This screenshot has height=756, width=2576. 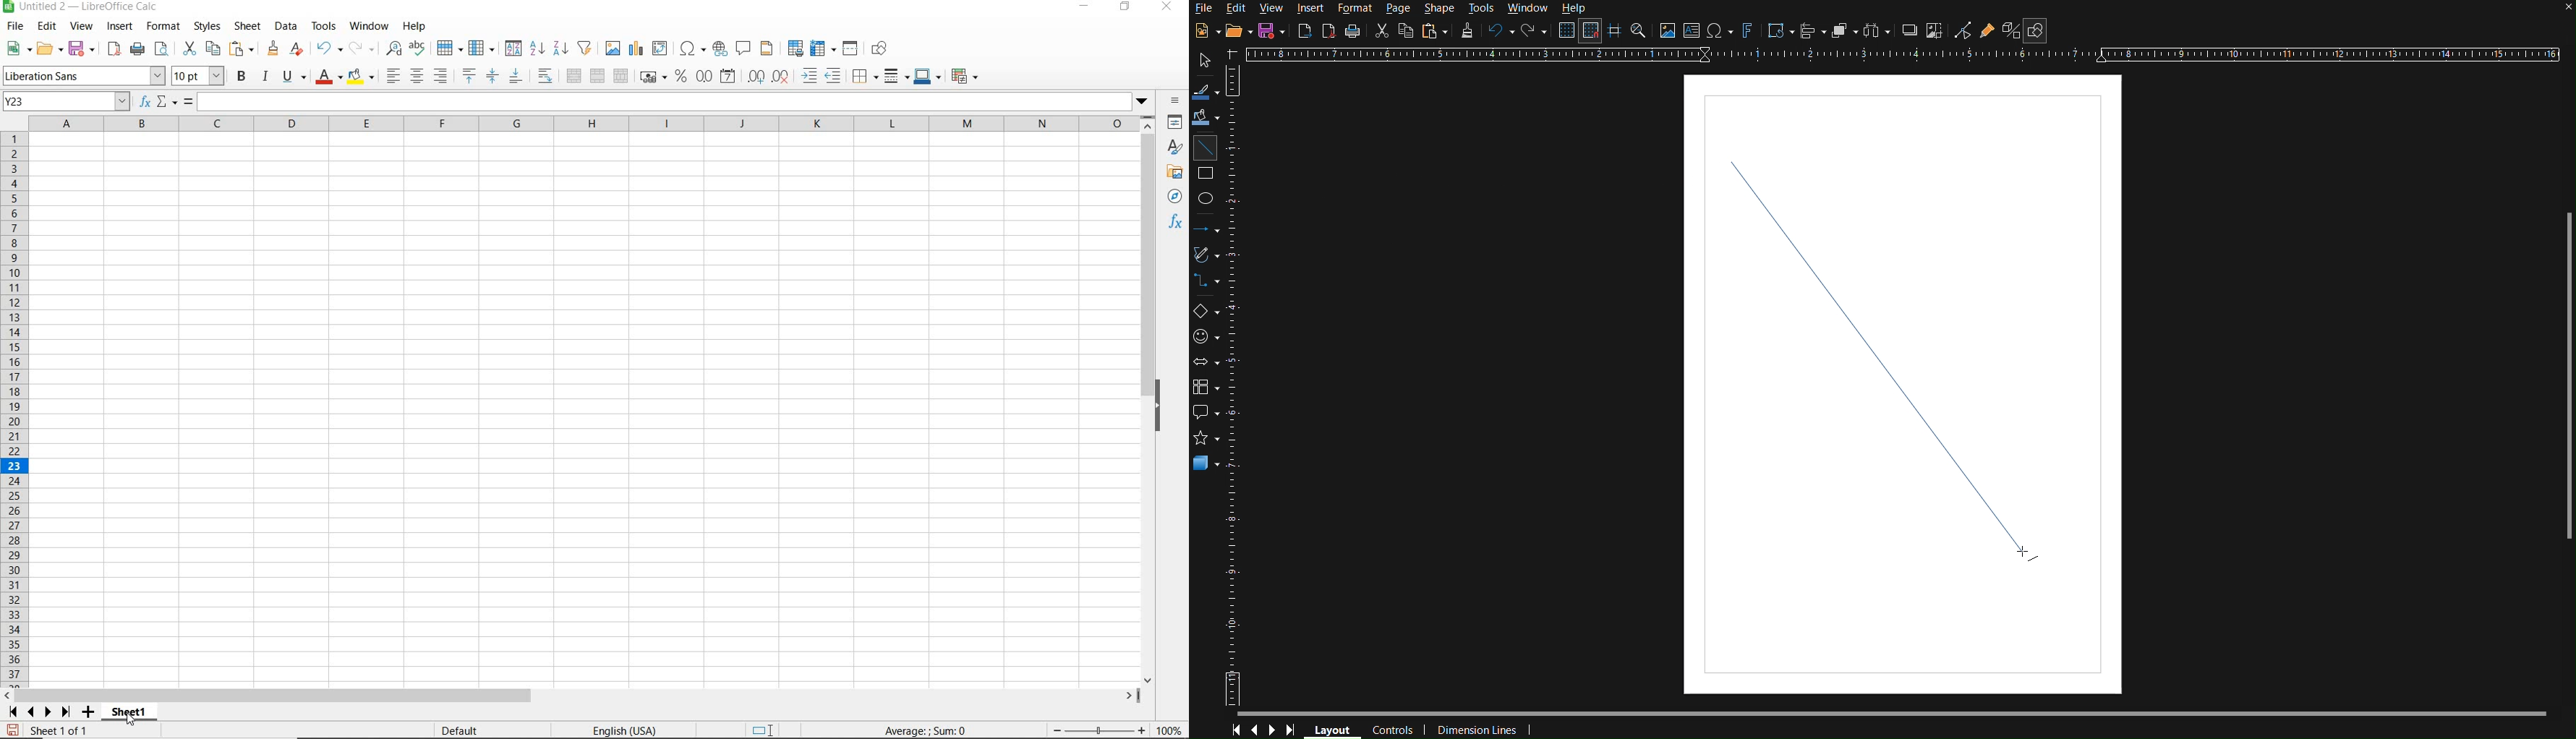 I want to click on Horizontal Ruler, so click(x=1906, y=56).